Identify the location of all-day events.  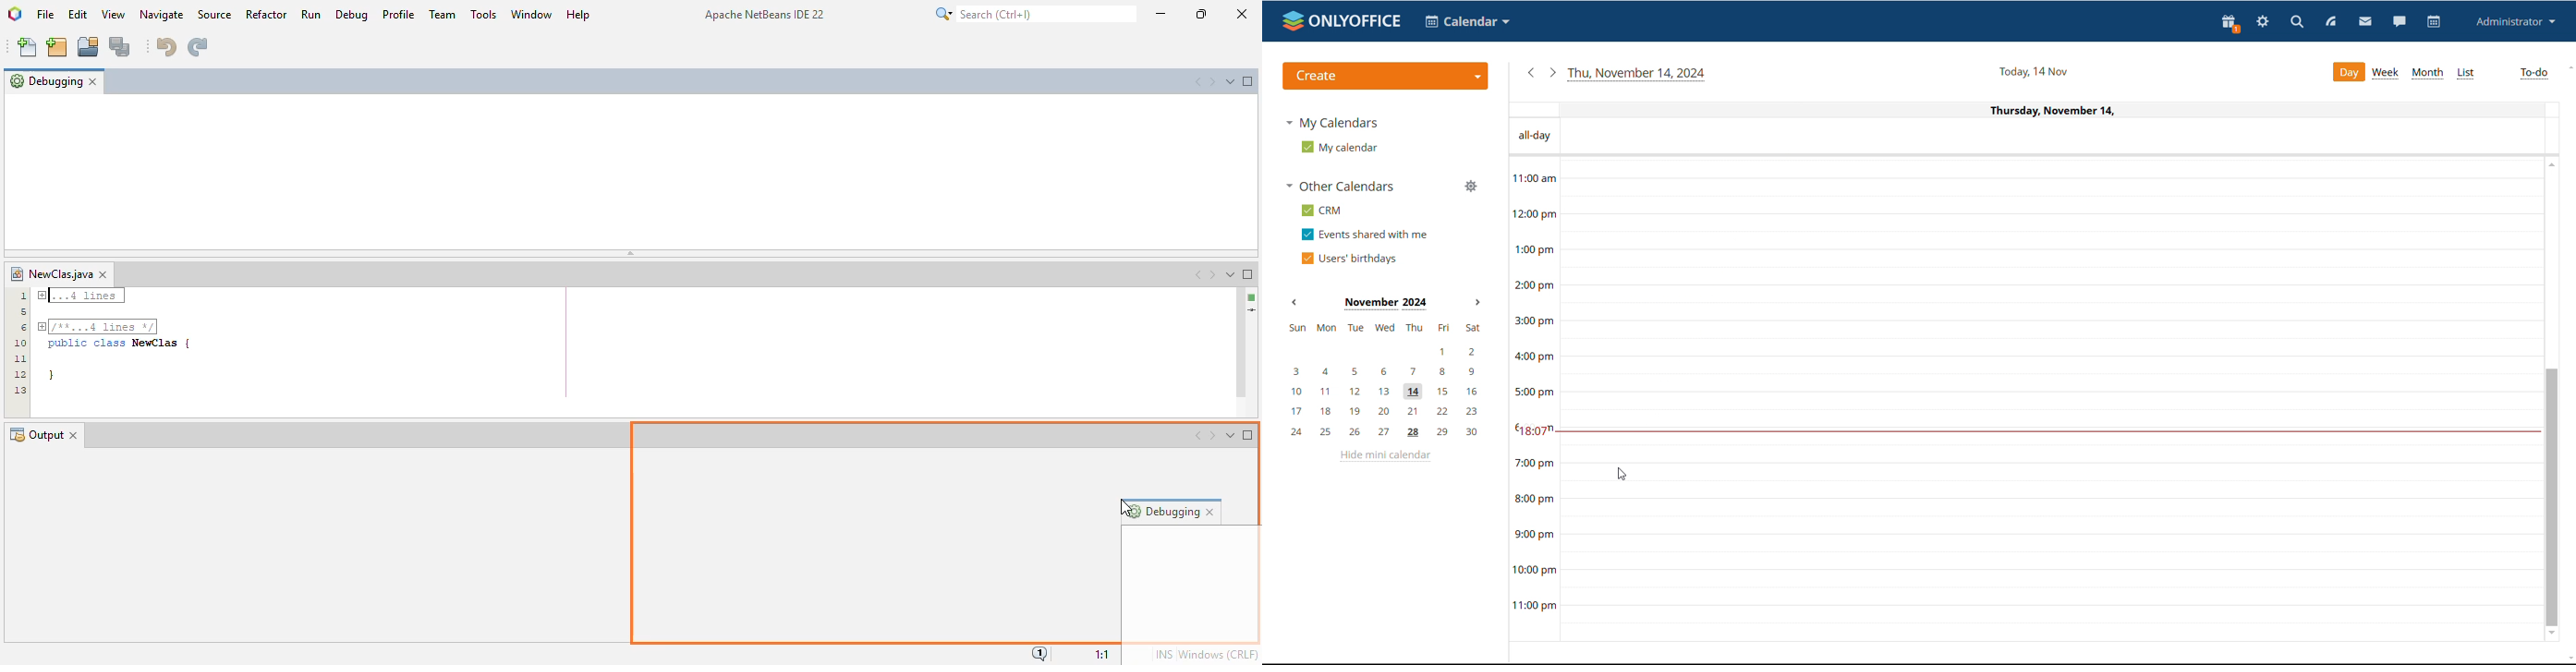
(2062, 137).